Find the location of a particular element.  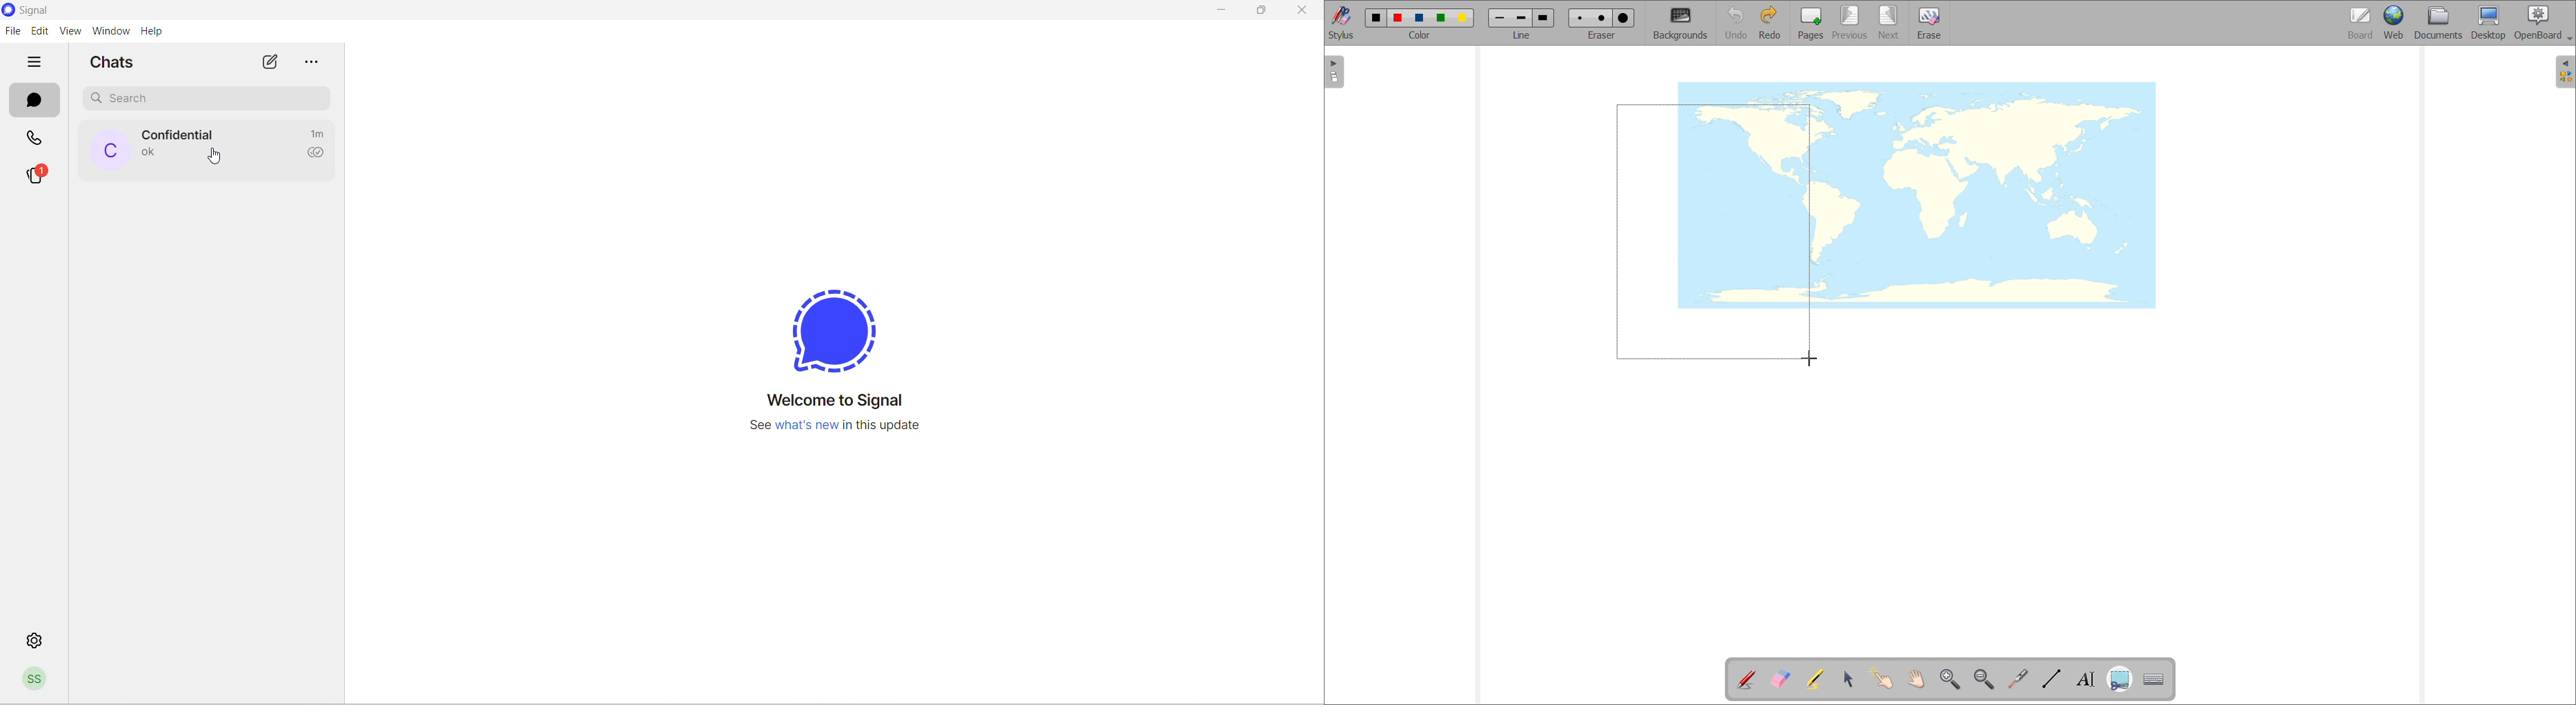

area for screen capture is located at coordinates (1713, 231).